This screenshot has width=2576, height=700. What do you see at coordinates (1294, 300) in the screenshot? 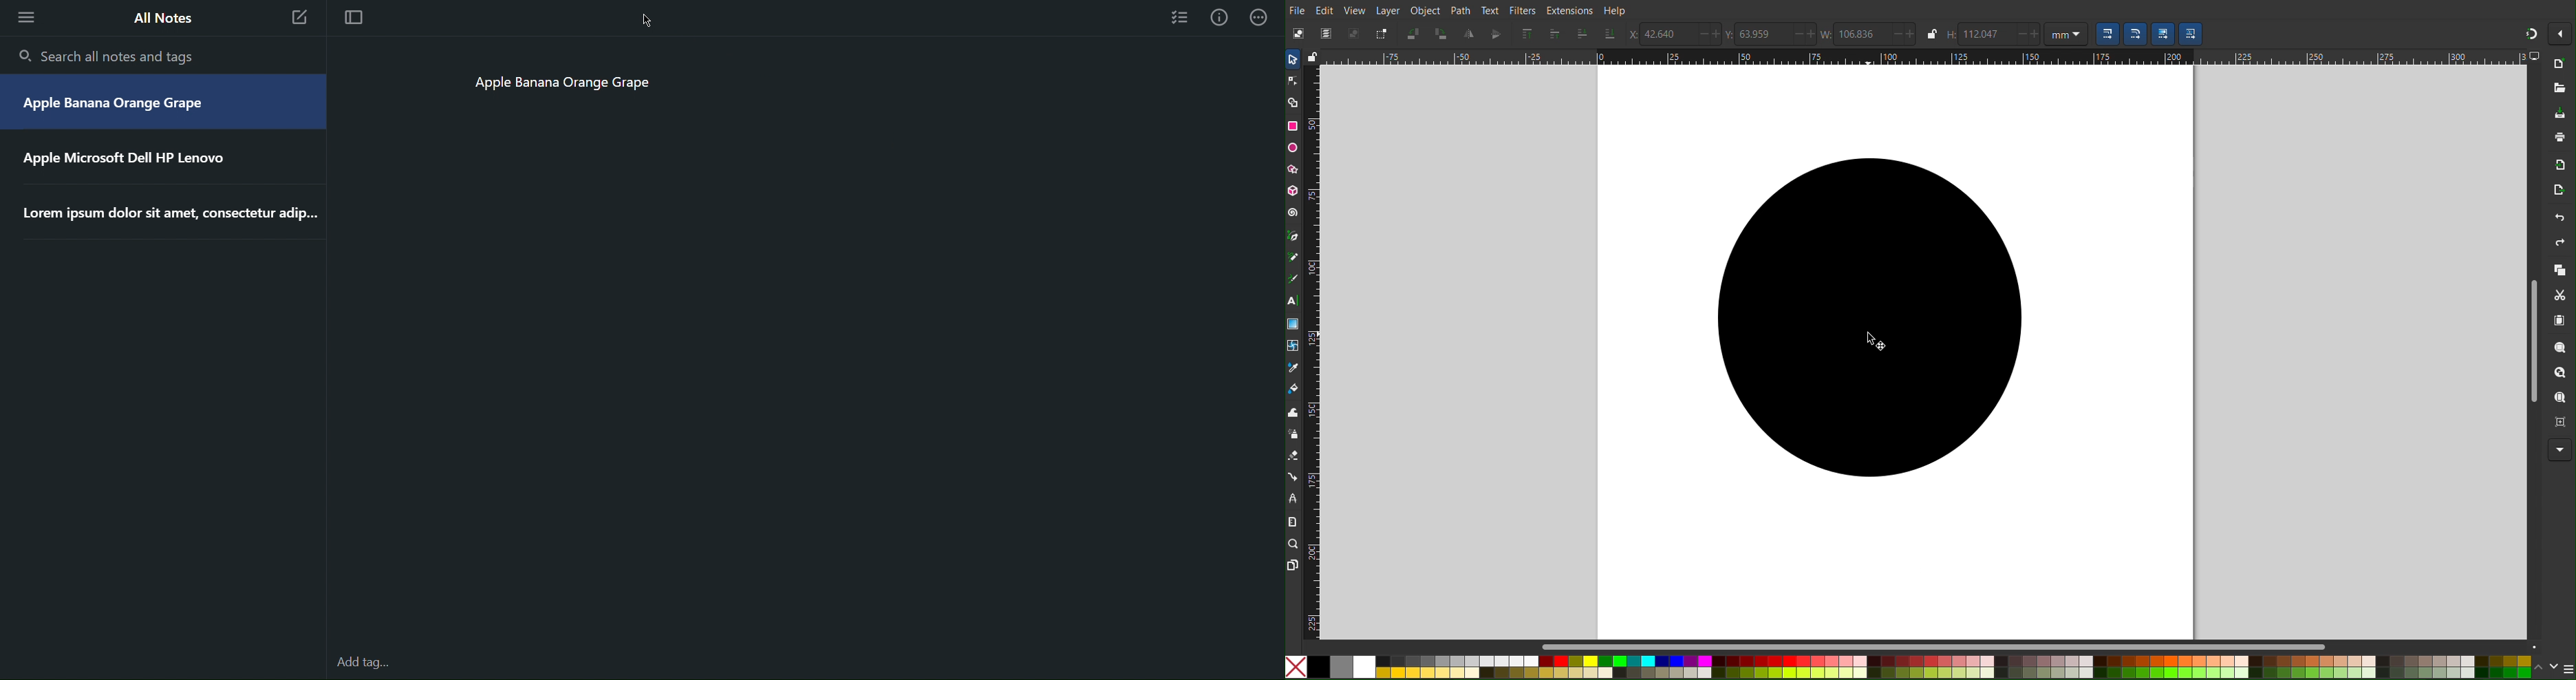
I see `Text Tool` at bounding box center [1294, 300].